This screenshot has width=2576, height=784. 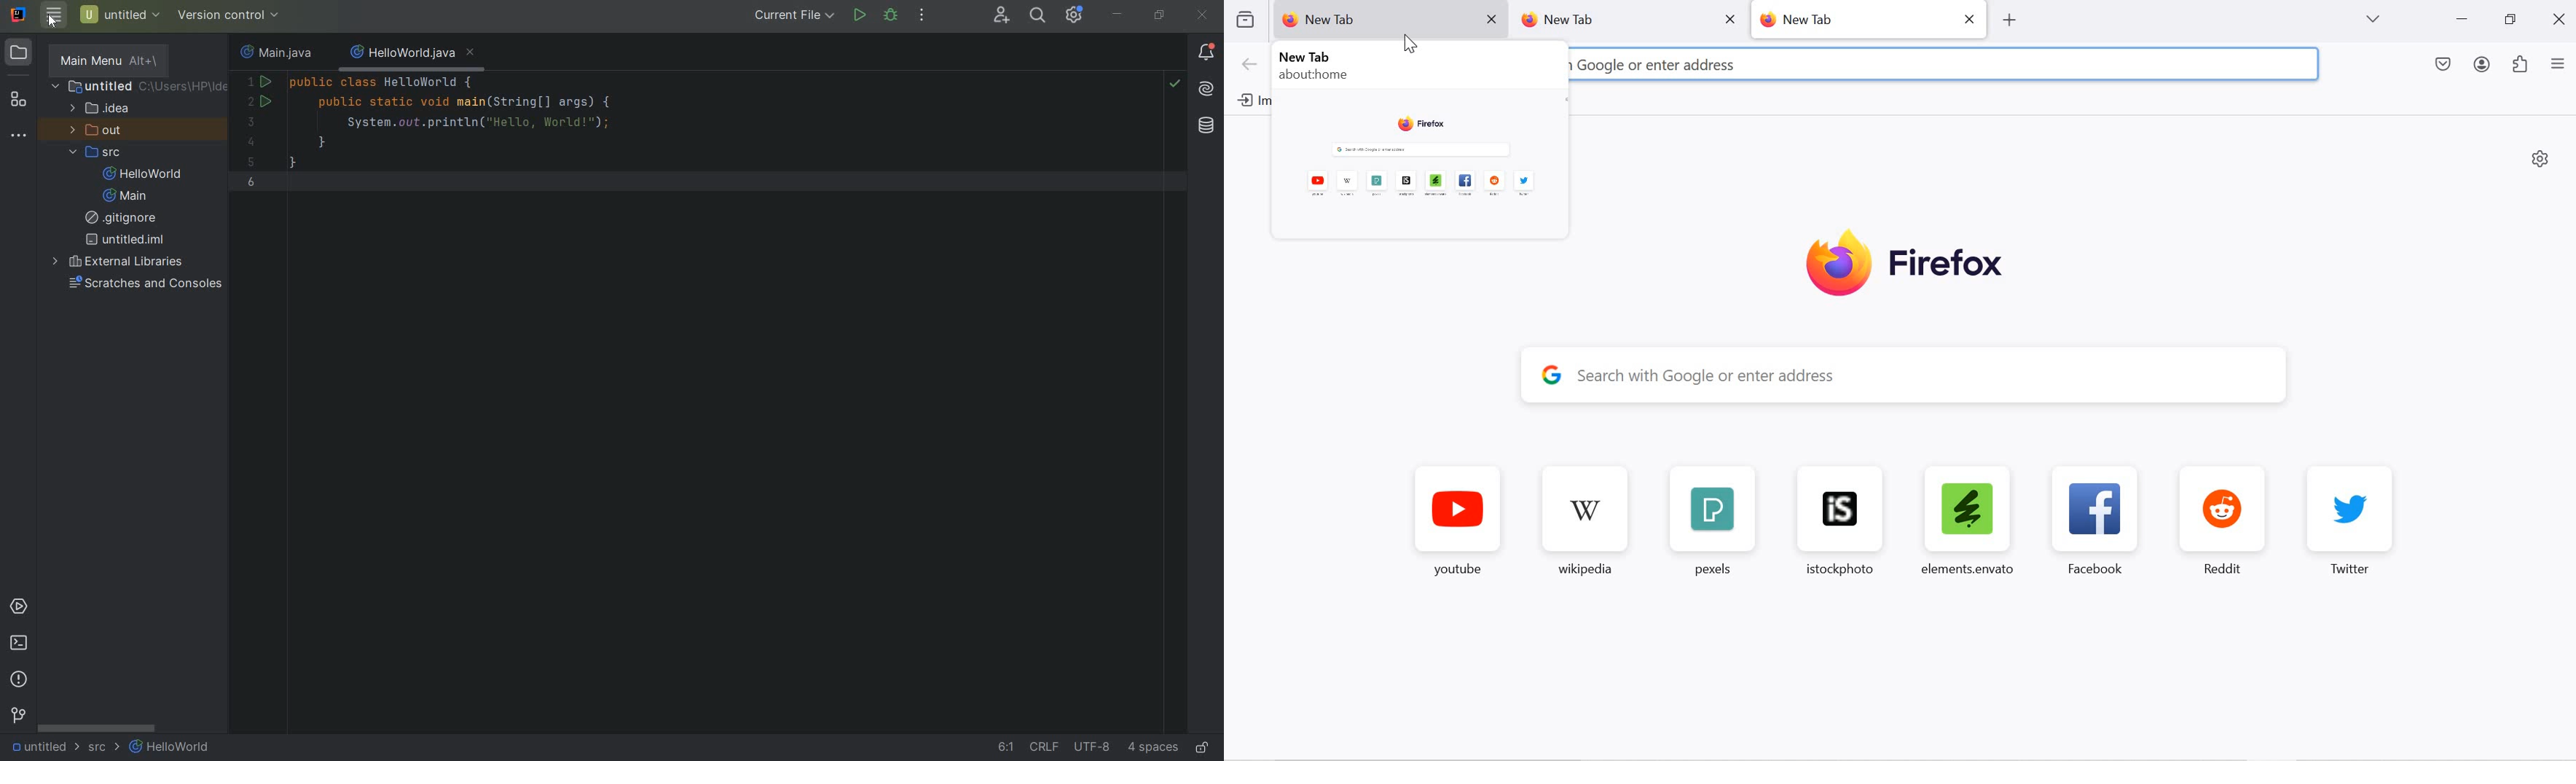 What do you see at coordinates (1904, 265) in the screenshot?
I see `Firefox logo` at bounding box center [1904, 265].